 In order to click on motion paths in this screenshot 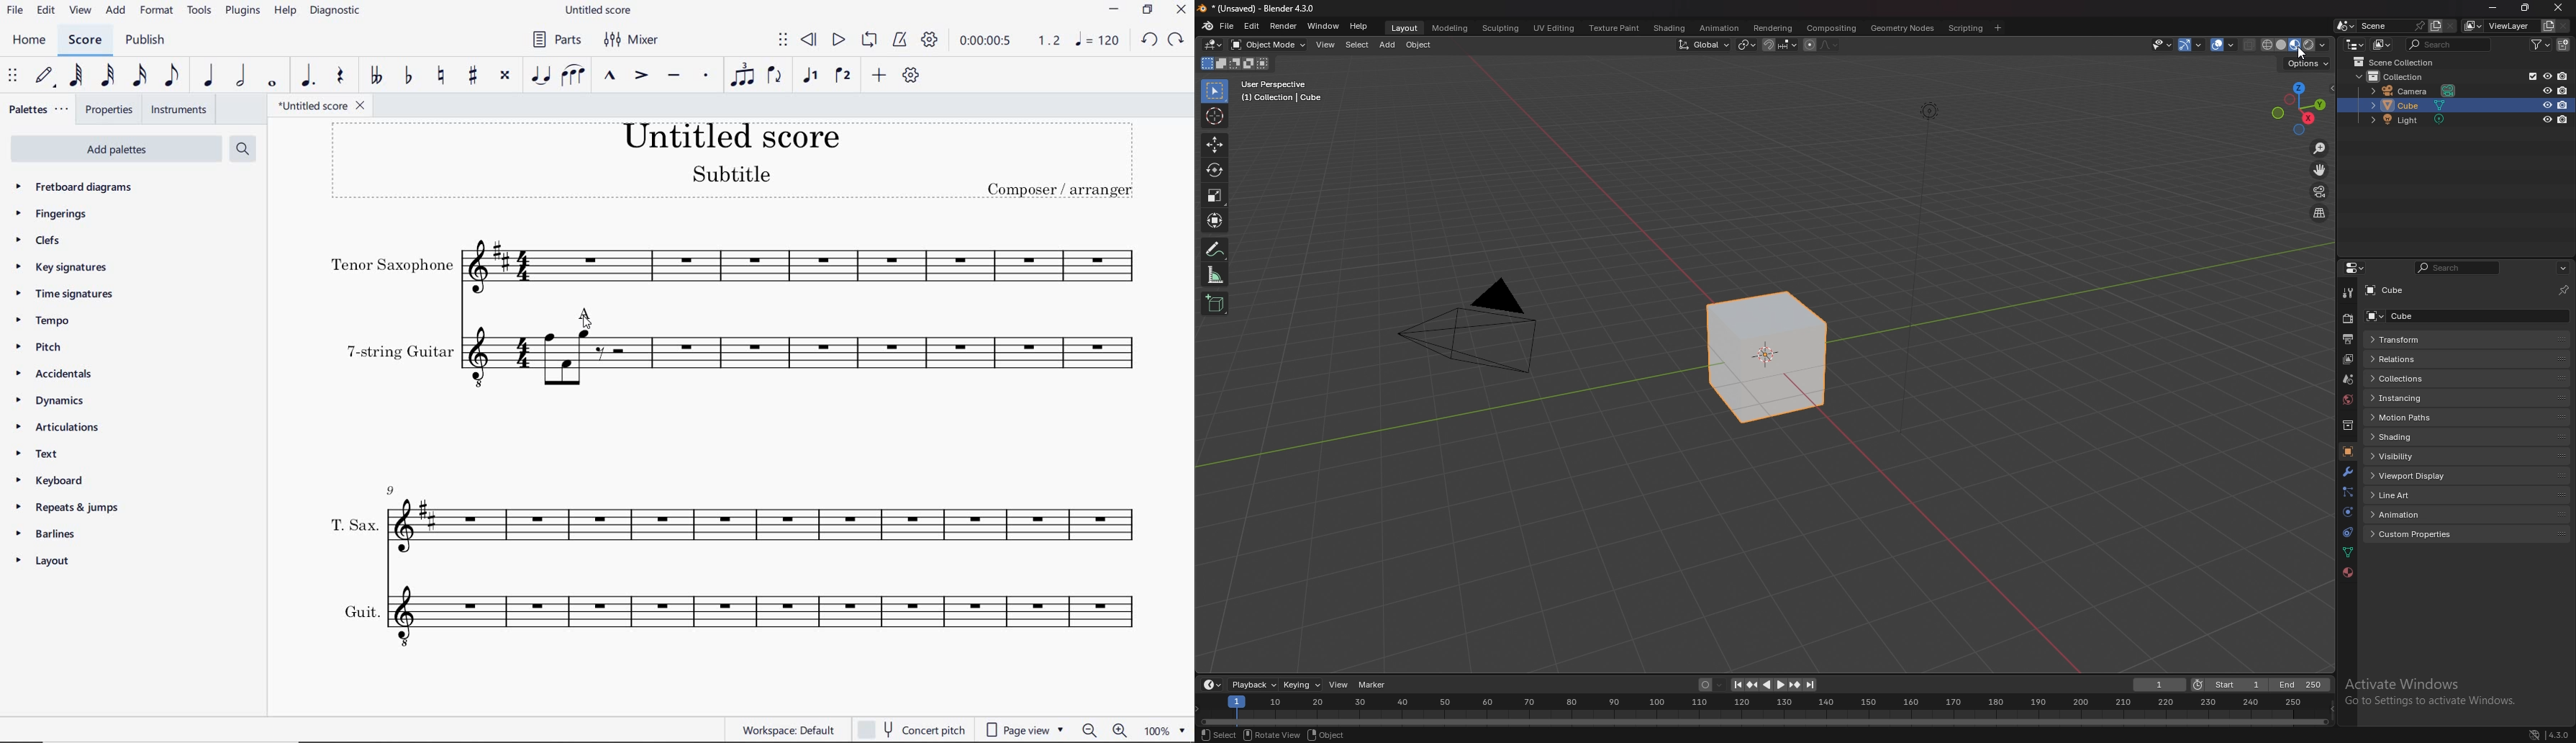, I will do `click(2438, 417)`.